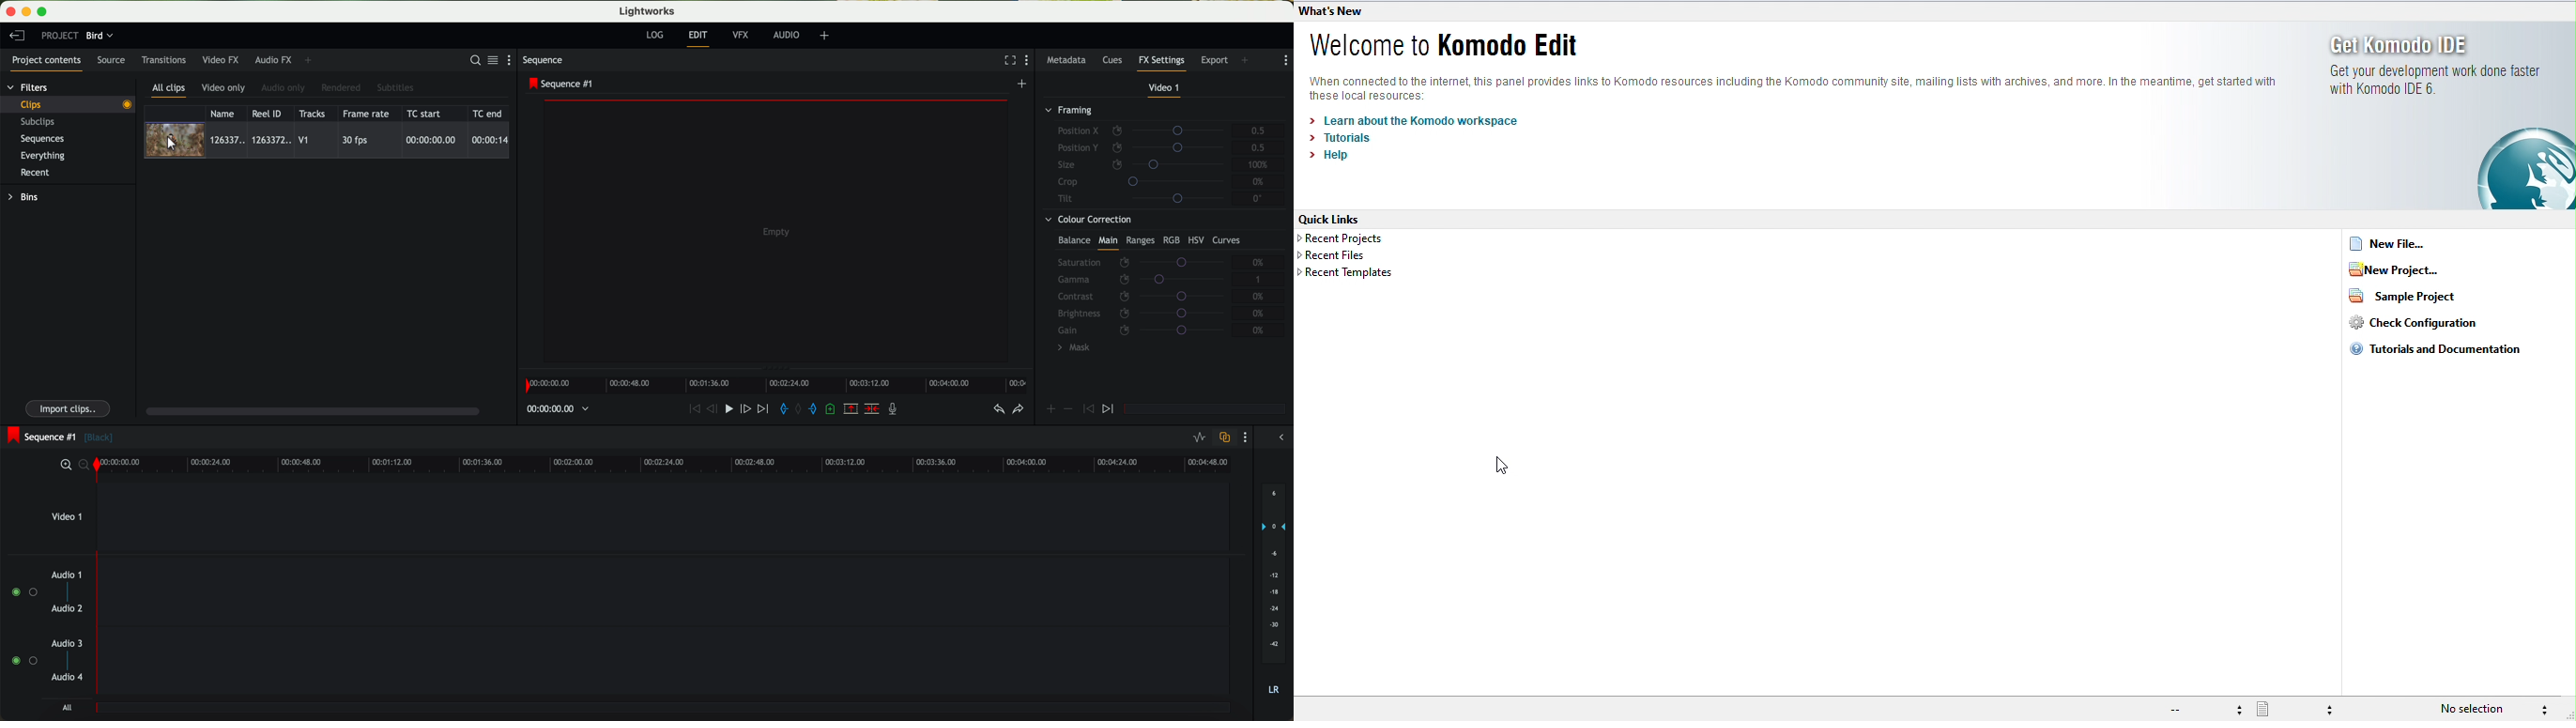  I want to click on TC start, so click(425, 113).